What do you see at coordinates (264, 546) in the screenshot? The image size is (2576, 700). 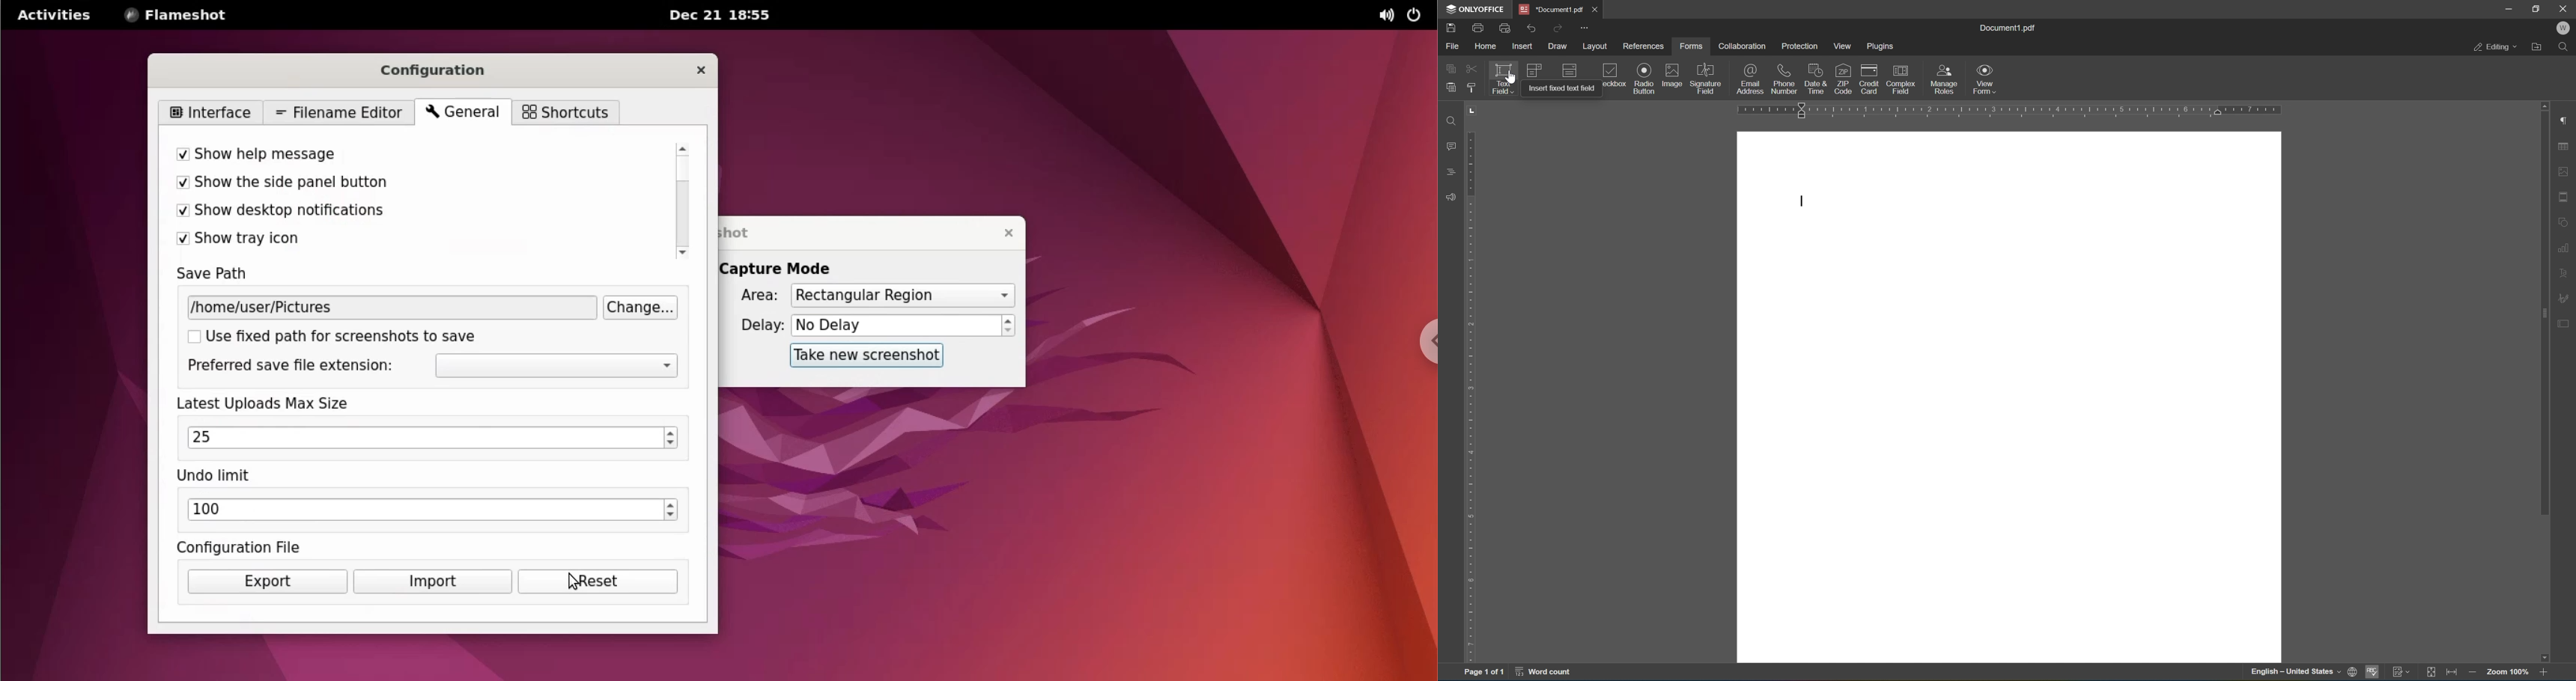 I see `configuration file` at bounding box center [264, 546].